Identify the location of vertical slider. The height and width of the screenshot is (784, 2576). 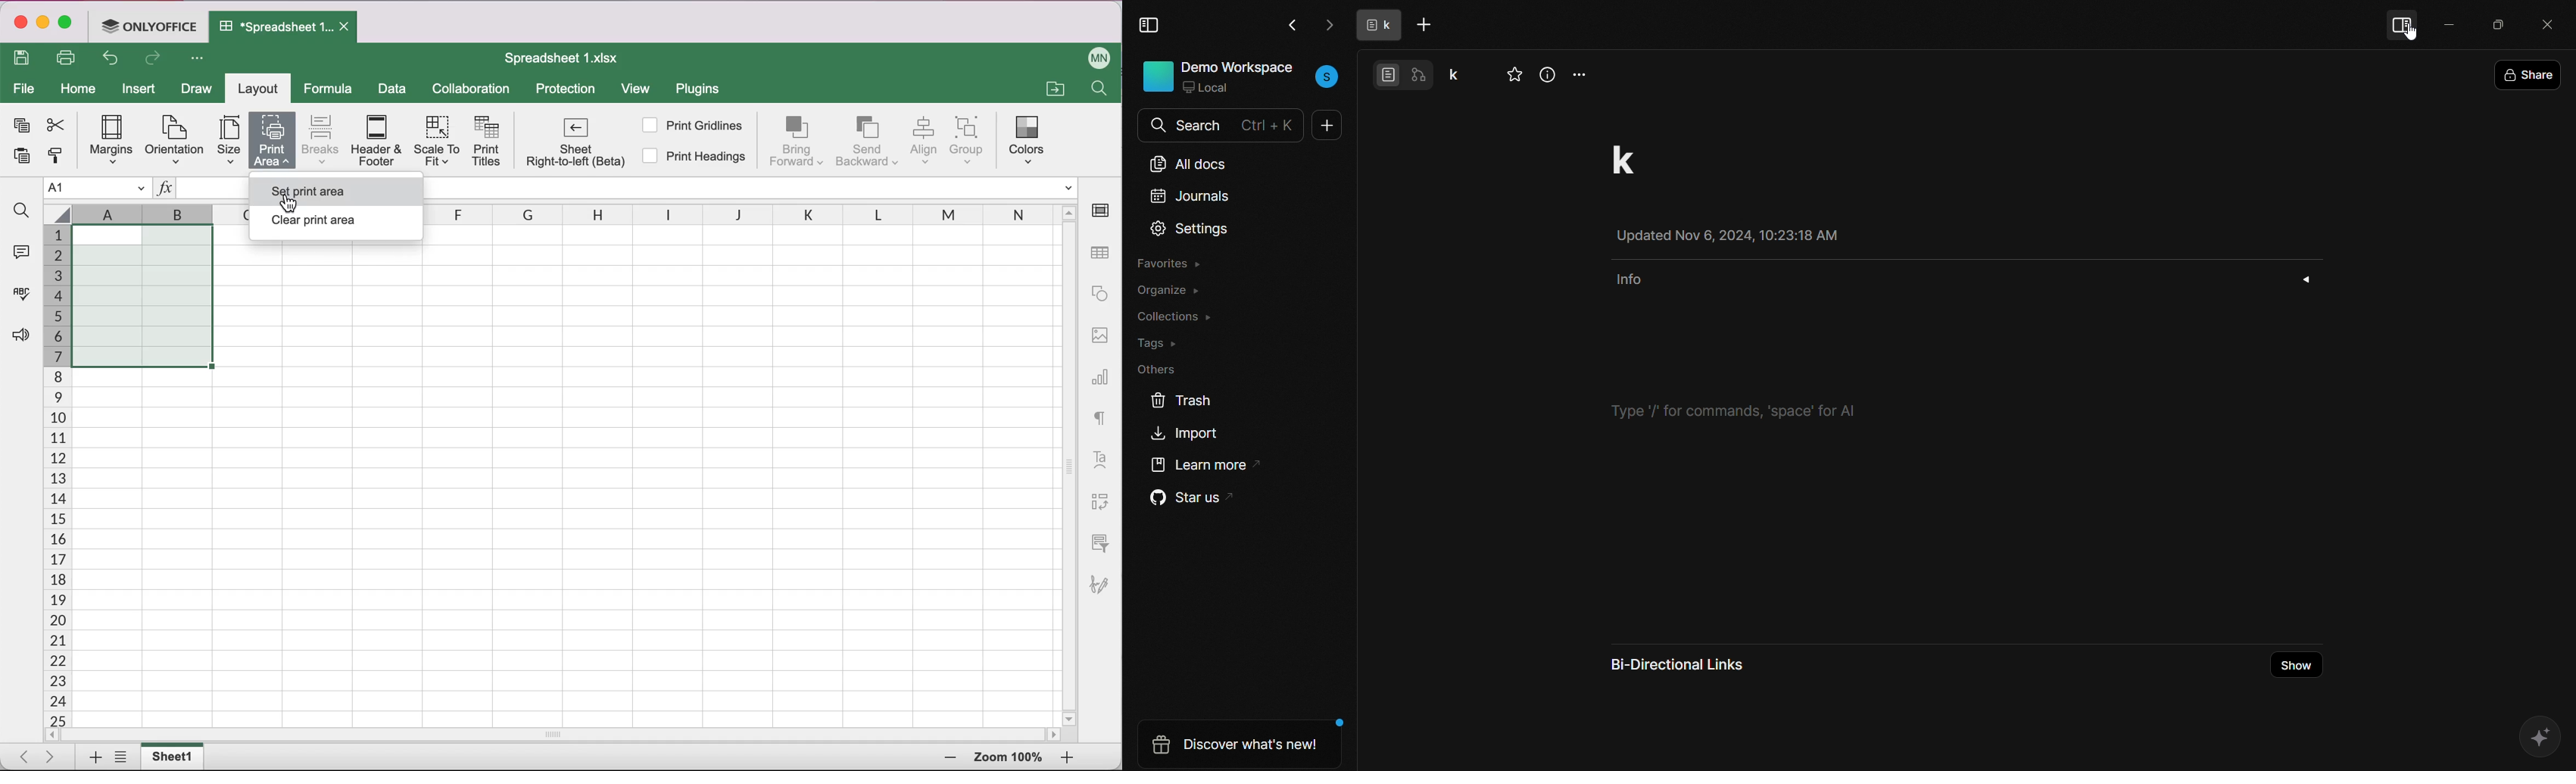
(1070, 461).